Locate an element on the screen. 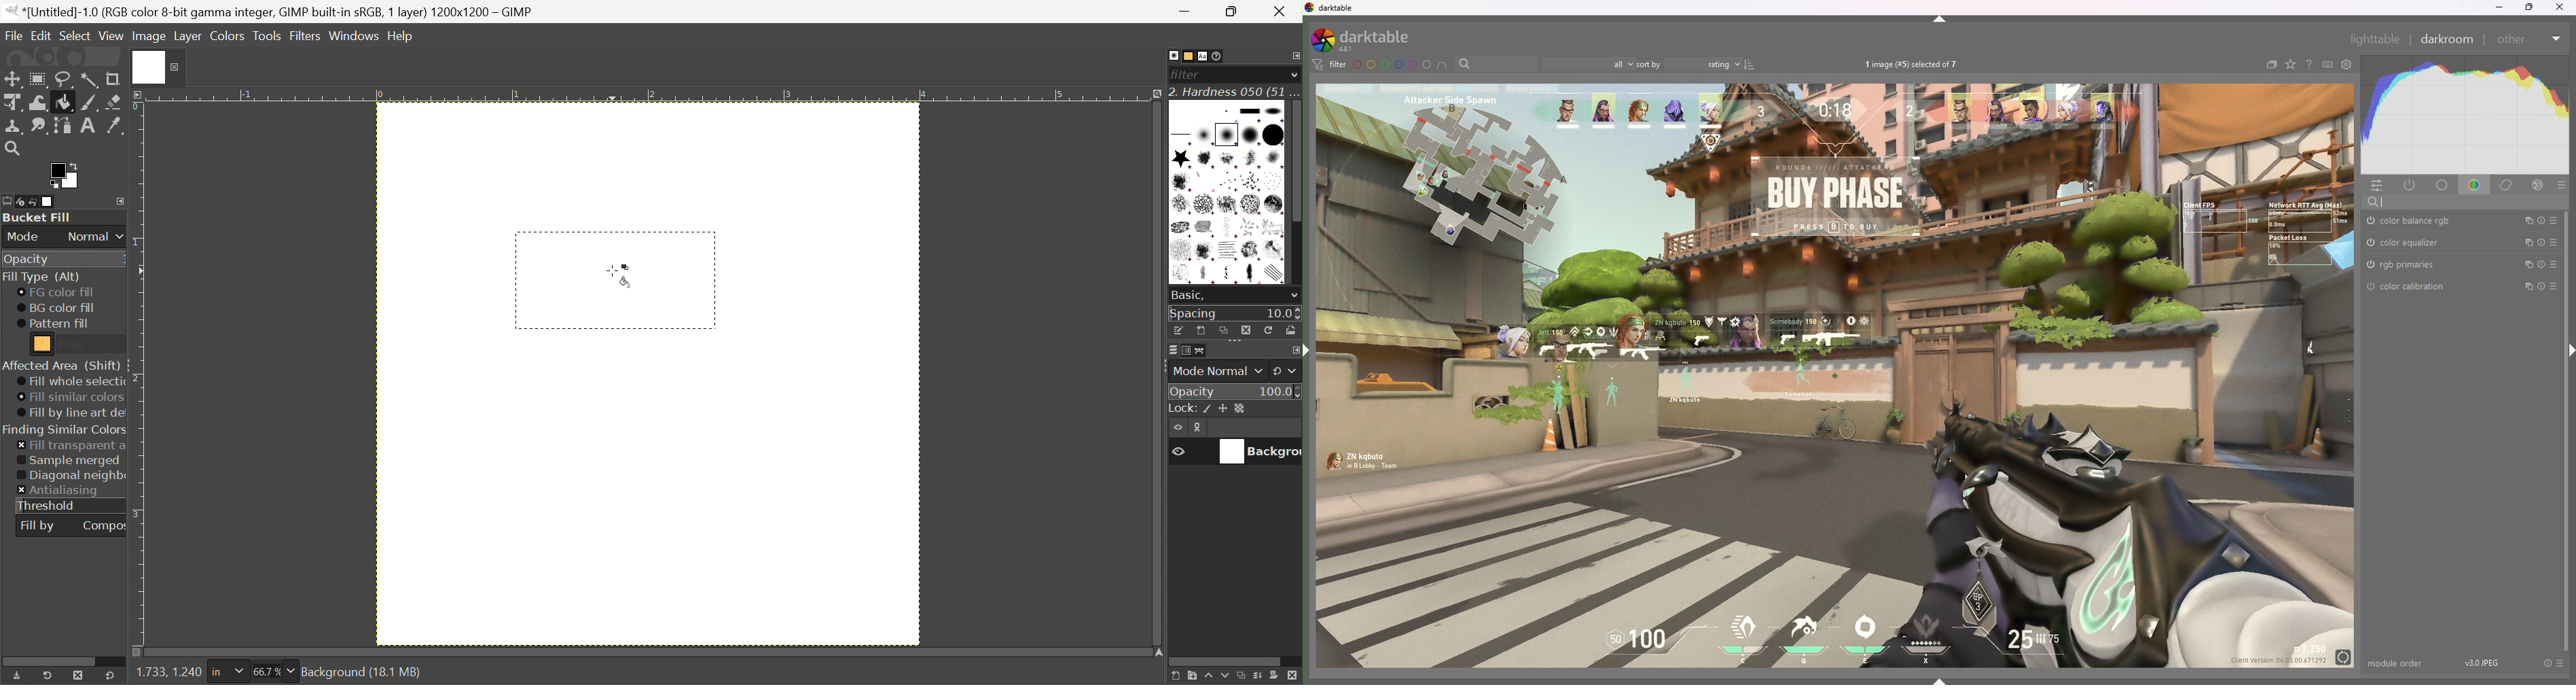  Oils is located at coordinates (1250, 251).